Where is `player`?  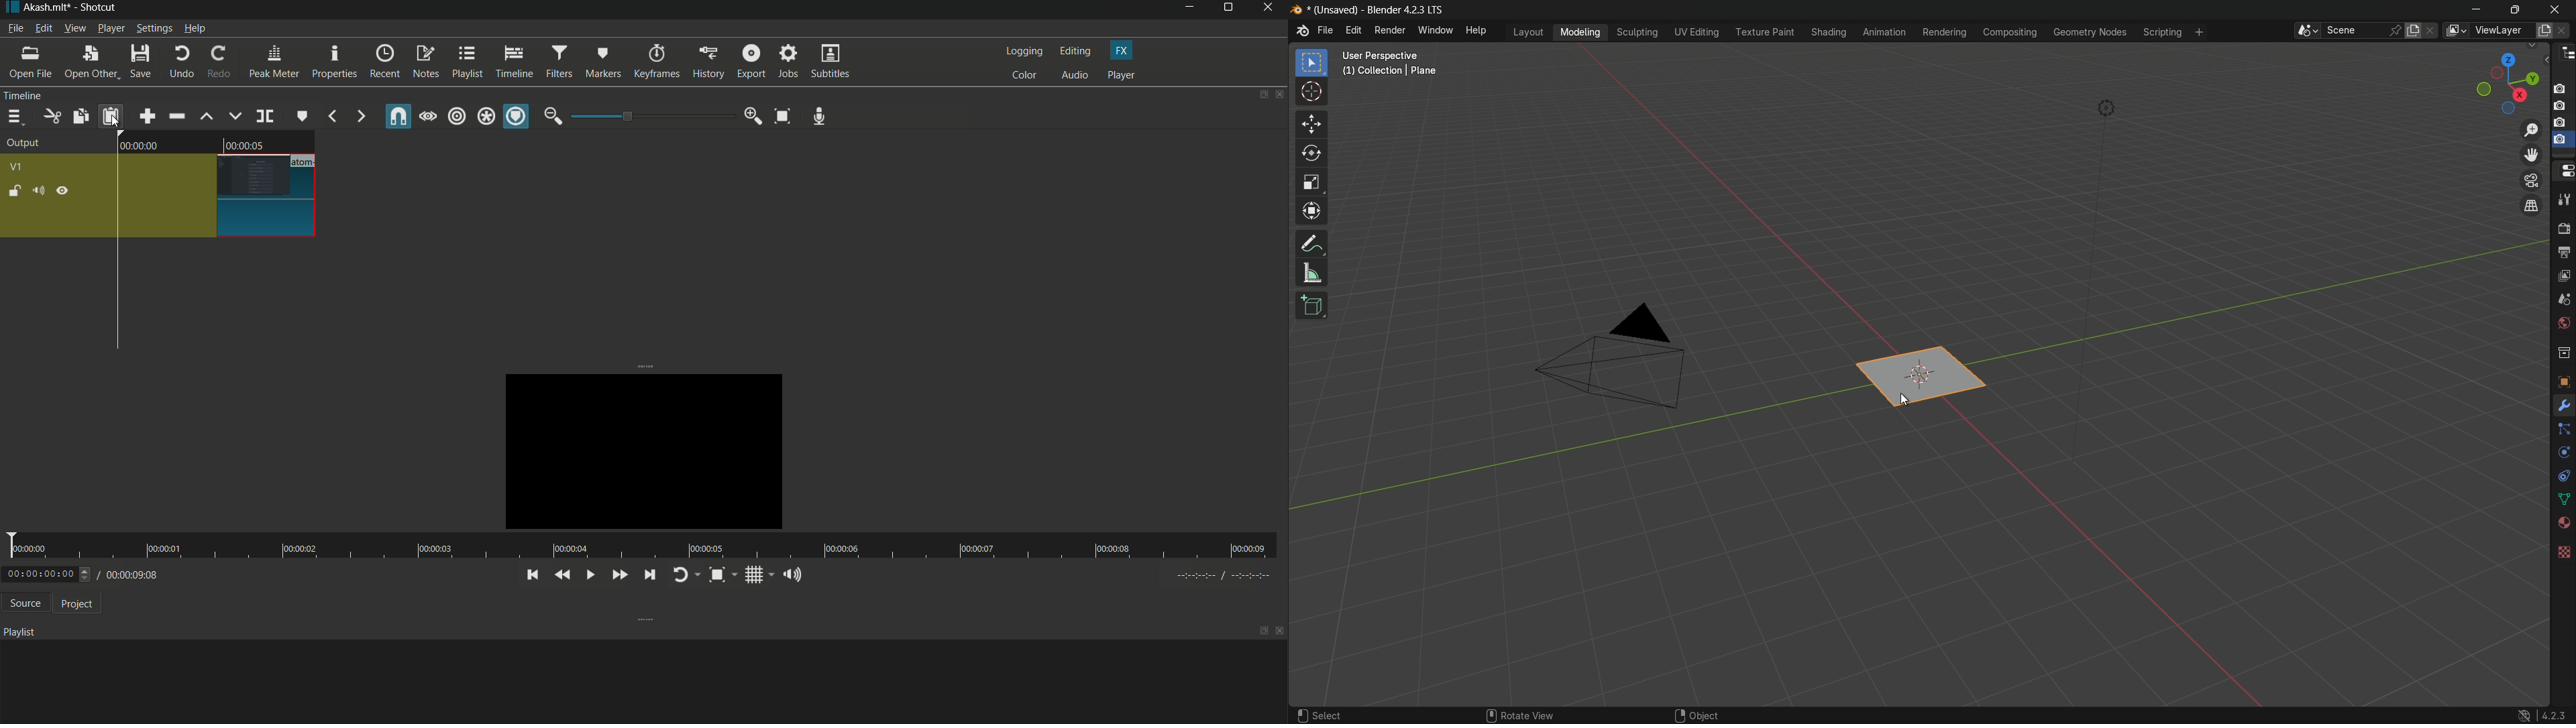
player is located at coordinates (1122, 75).